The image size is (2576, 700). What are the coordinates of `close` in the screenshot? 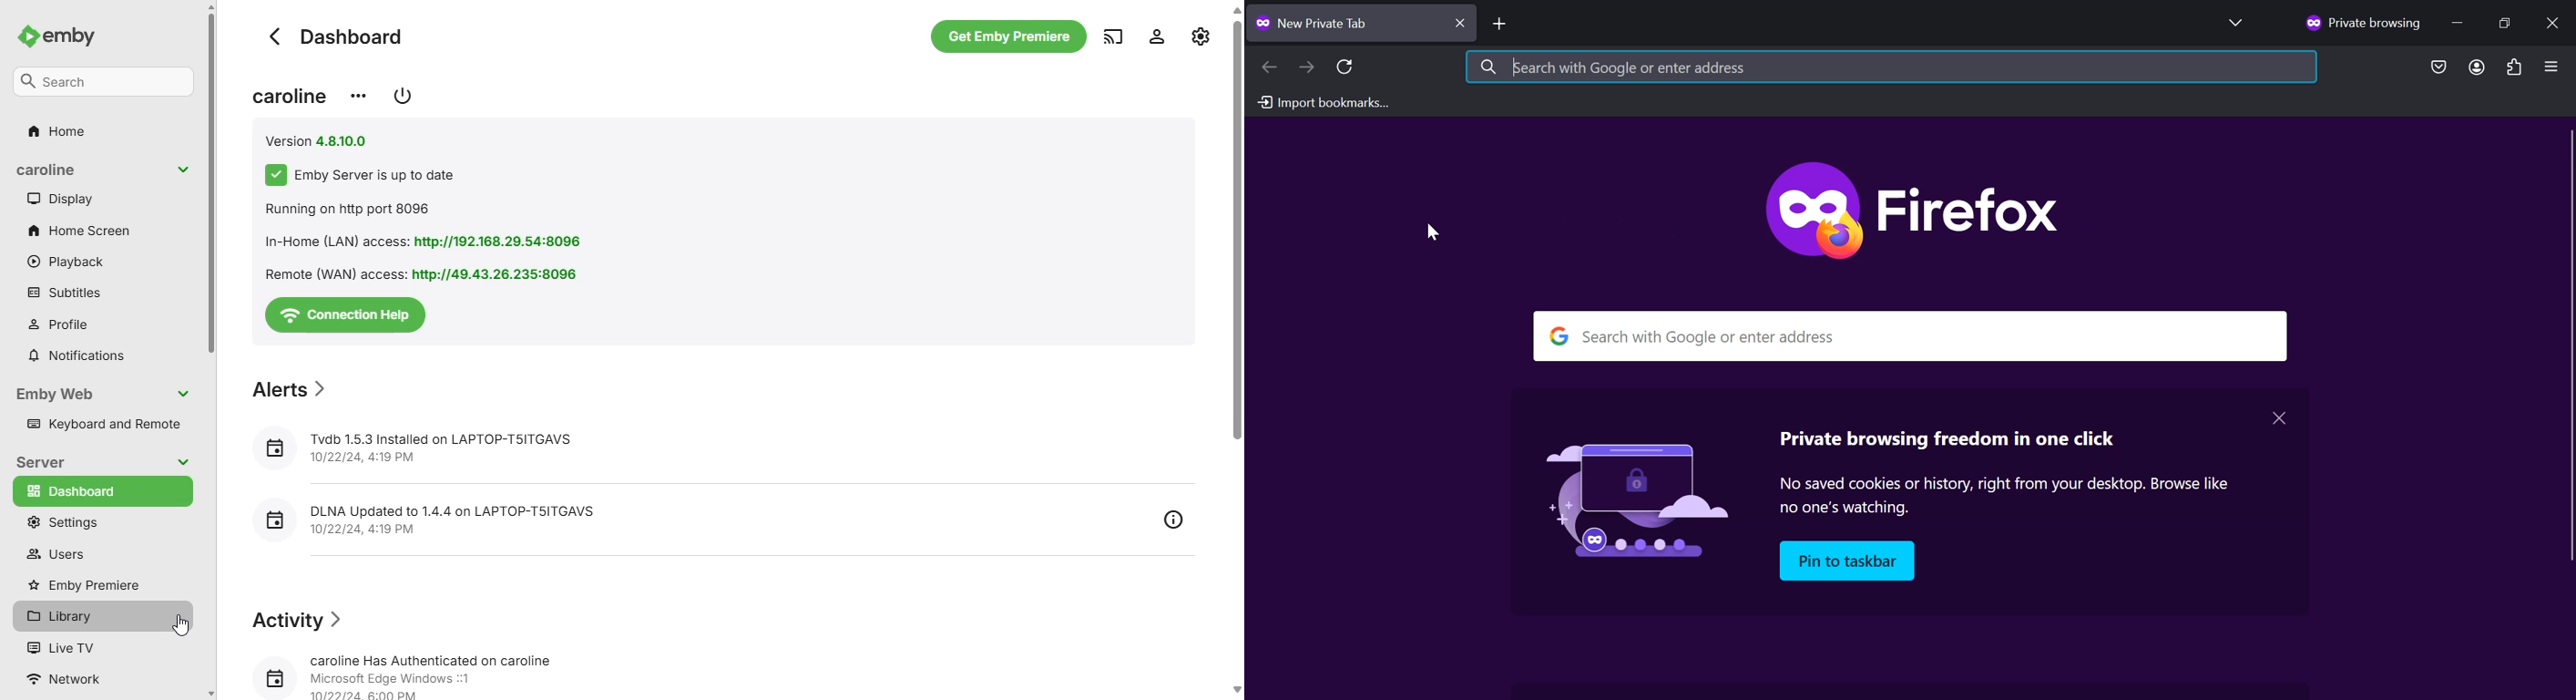 It's located at (1459, 24).